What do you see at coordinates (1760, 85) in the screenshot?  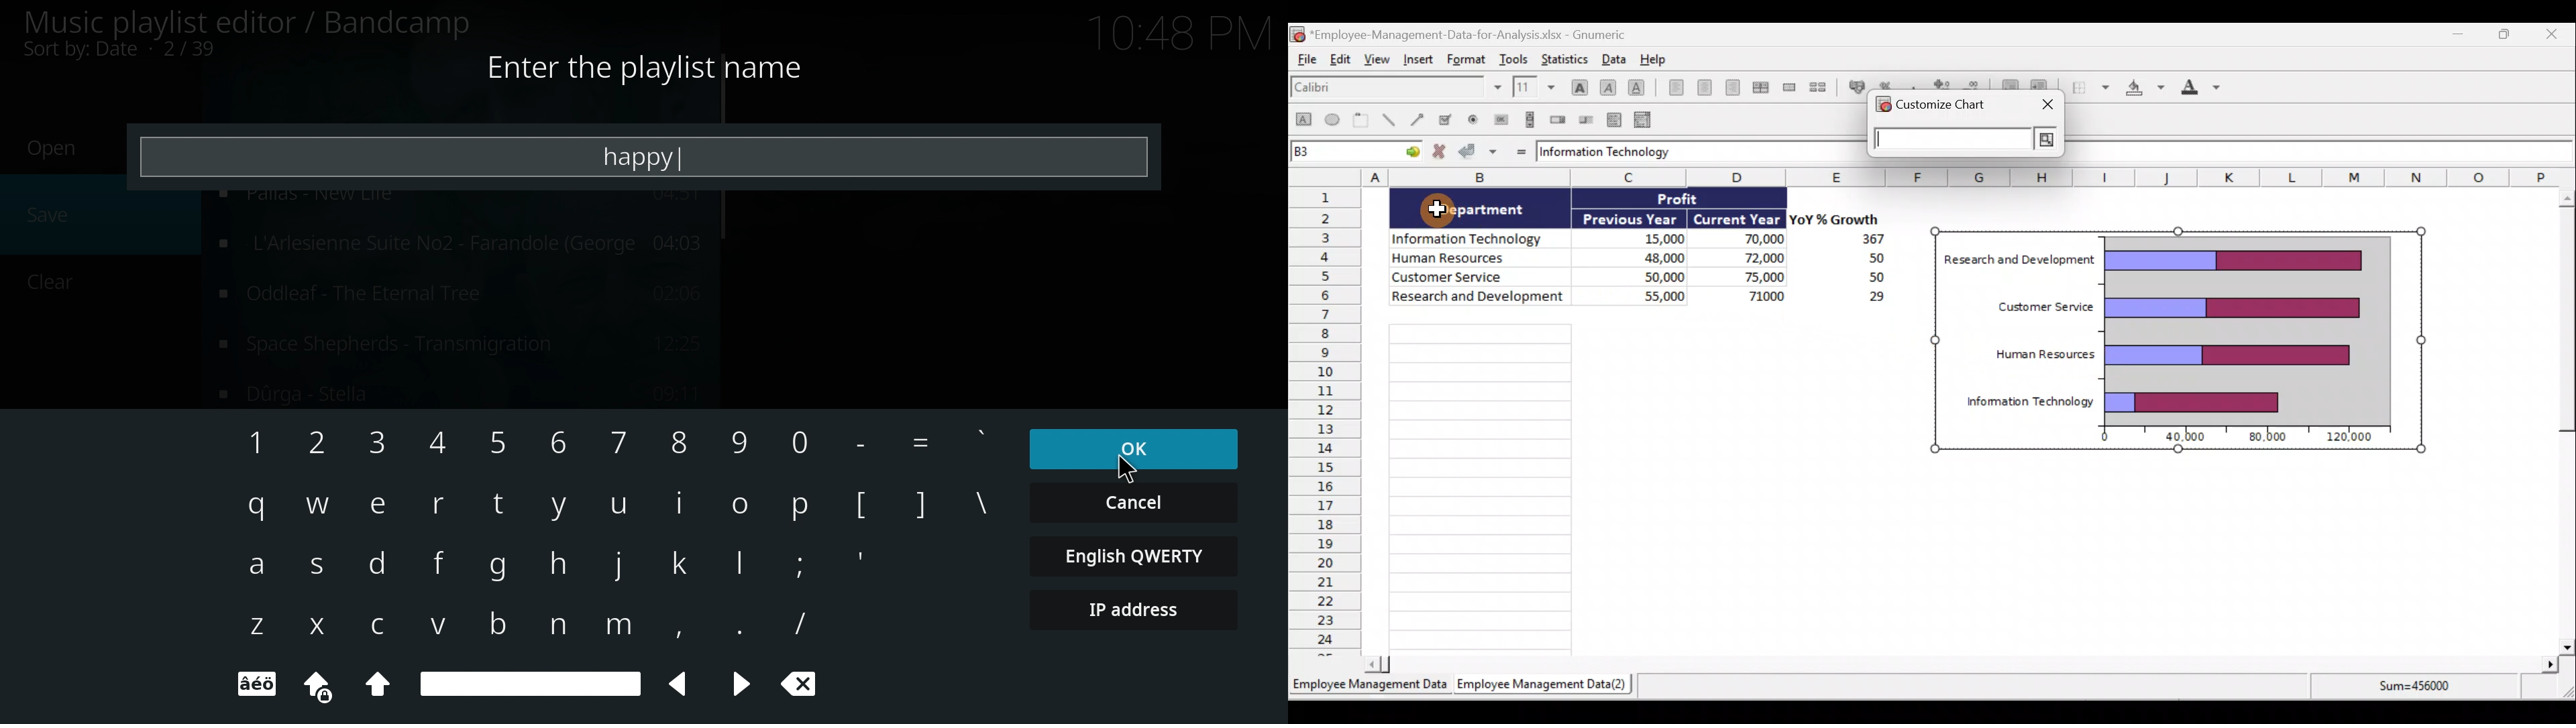 I see `Centre horizontally across the selection` at bounding box center [1760, 85].